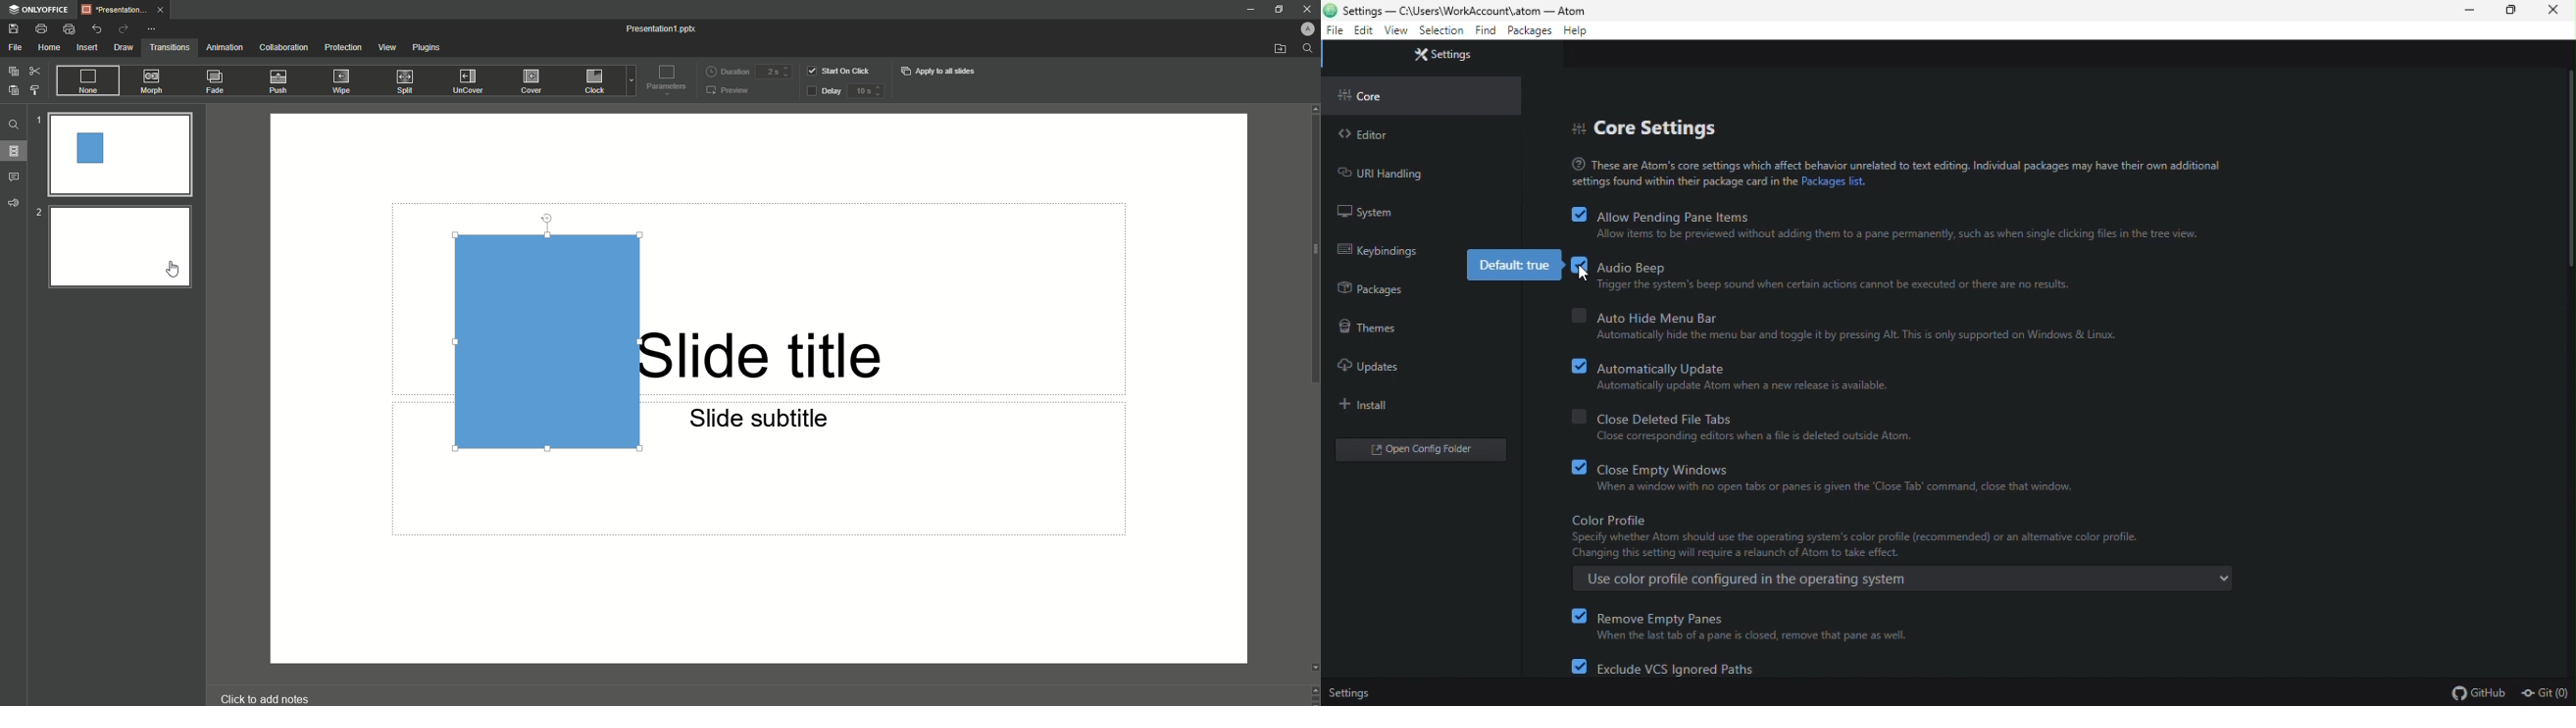  What do you see at coordinates (727, 92) in the screenshot?
I see `Preview` at bounding box center [727, 92].